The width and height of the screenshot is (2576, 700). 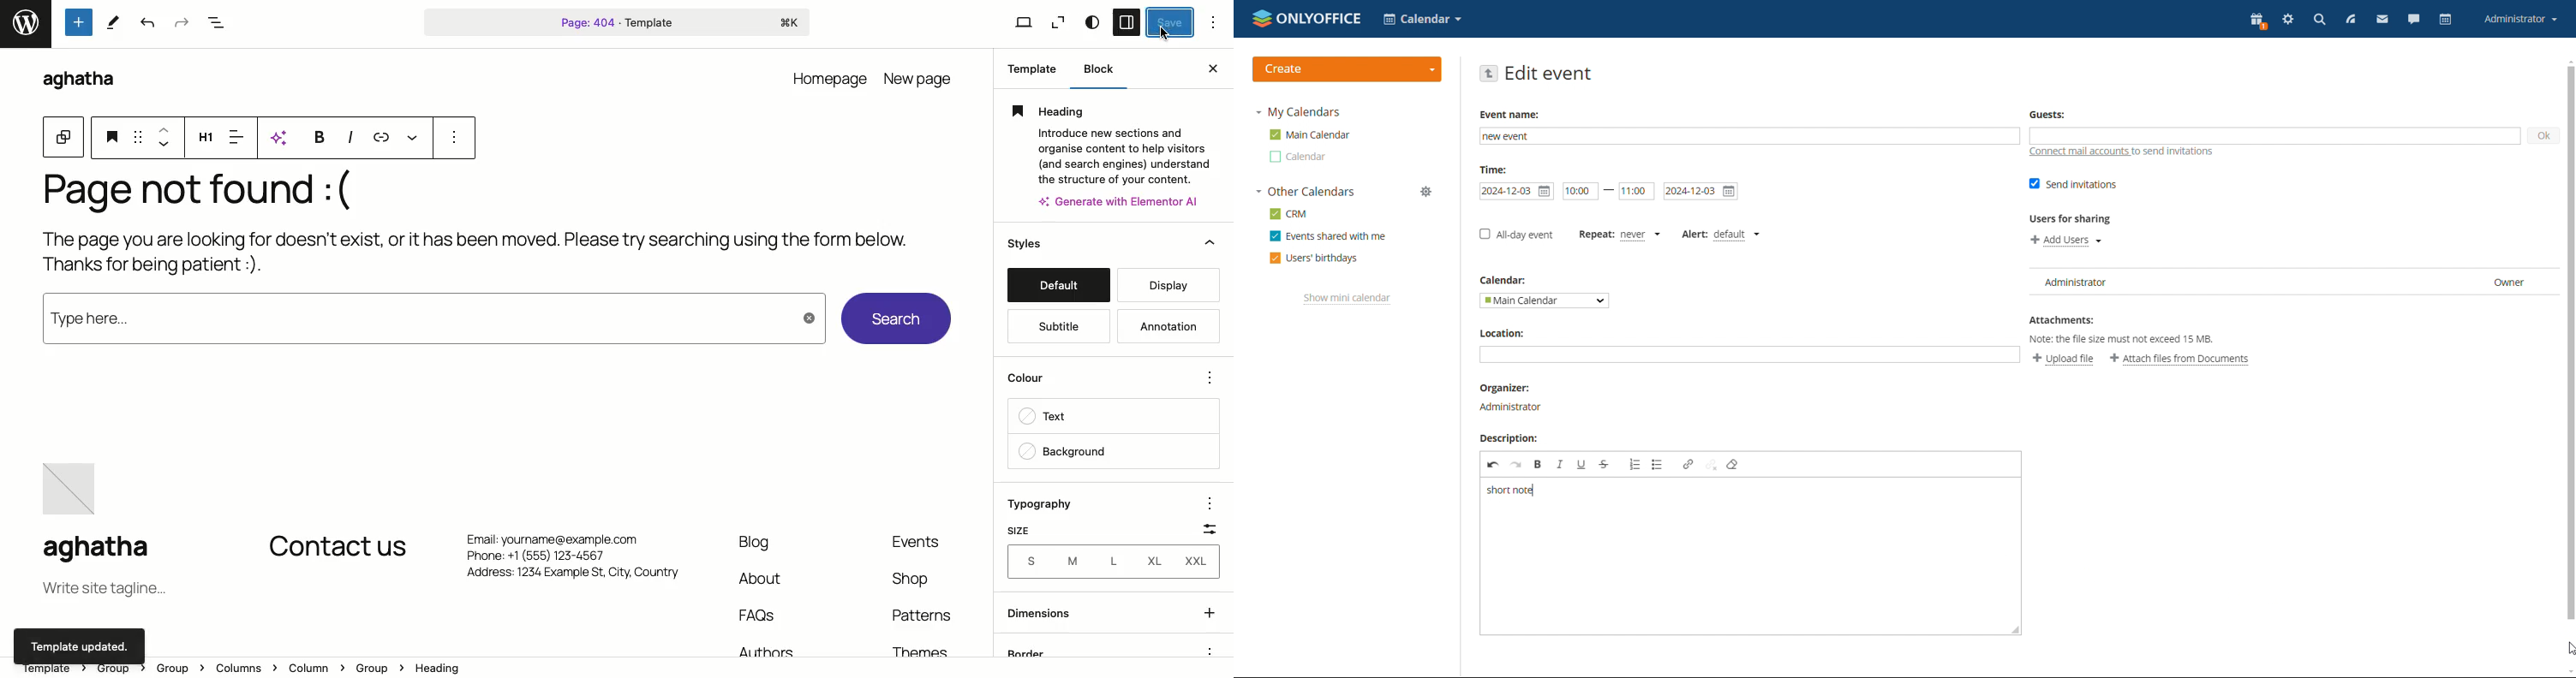 I want to click on options, so click(x=455, y=138).